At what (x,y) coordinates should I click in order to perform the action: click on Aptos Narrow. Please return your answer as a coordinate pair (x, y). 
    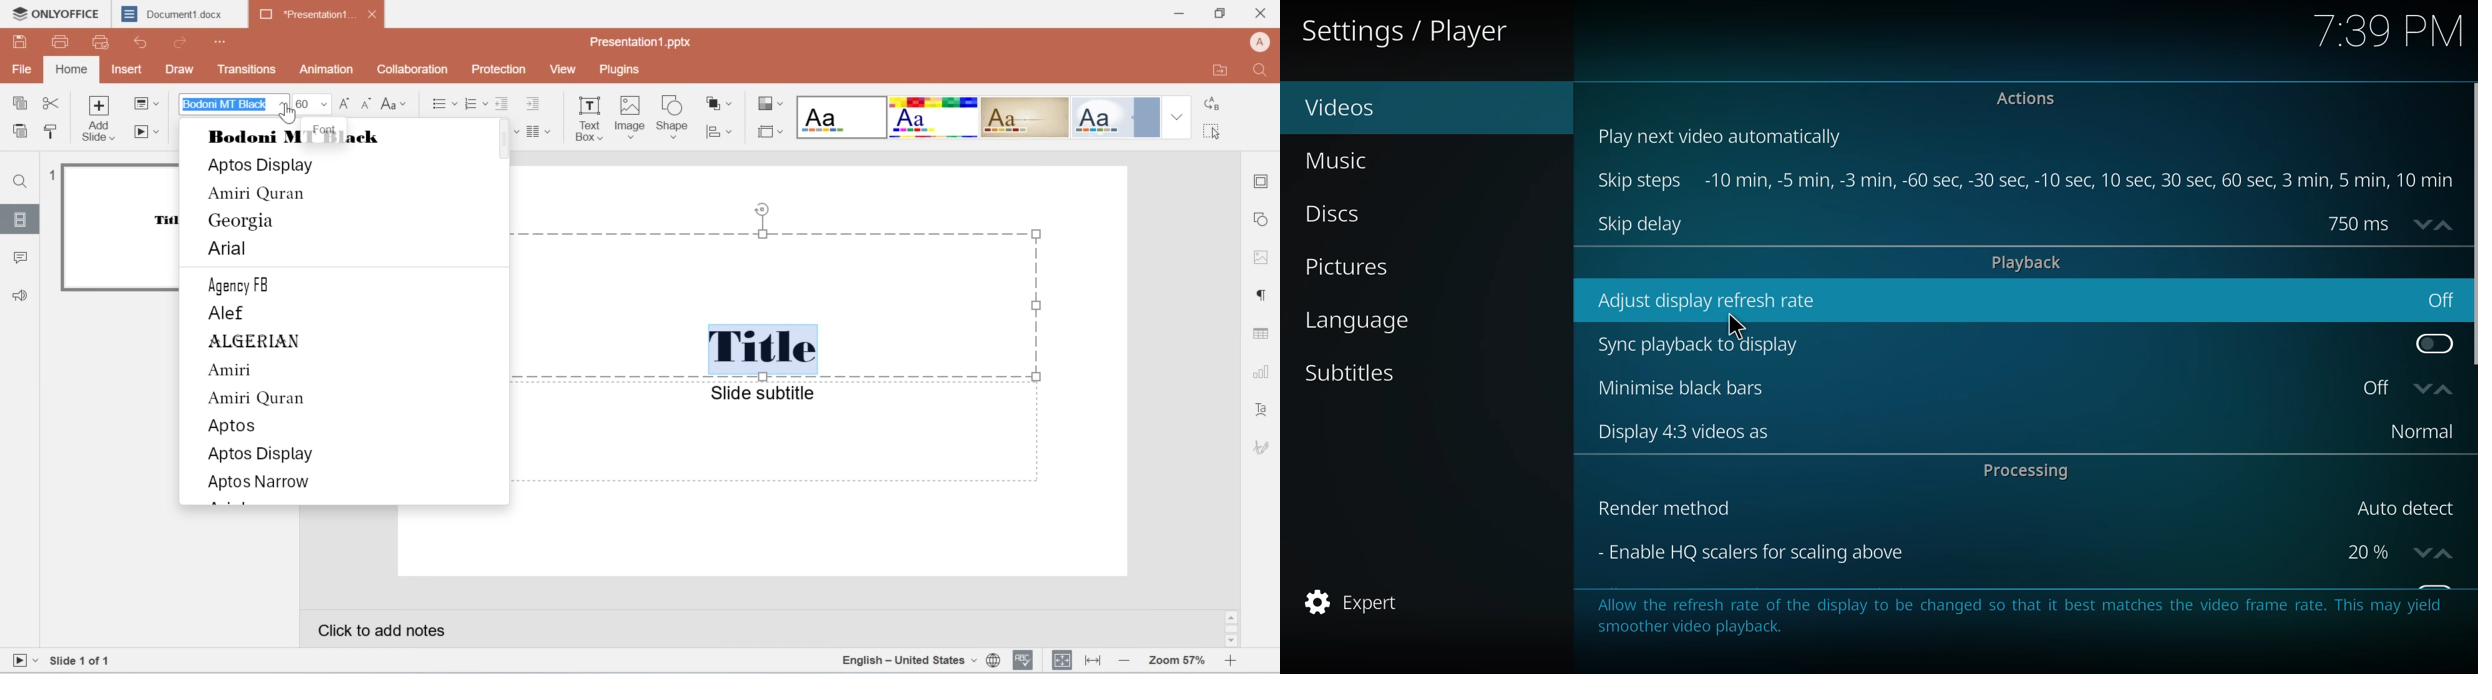
    Looking at the image, I should click on (259, 482).